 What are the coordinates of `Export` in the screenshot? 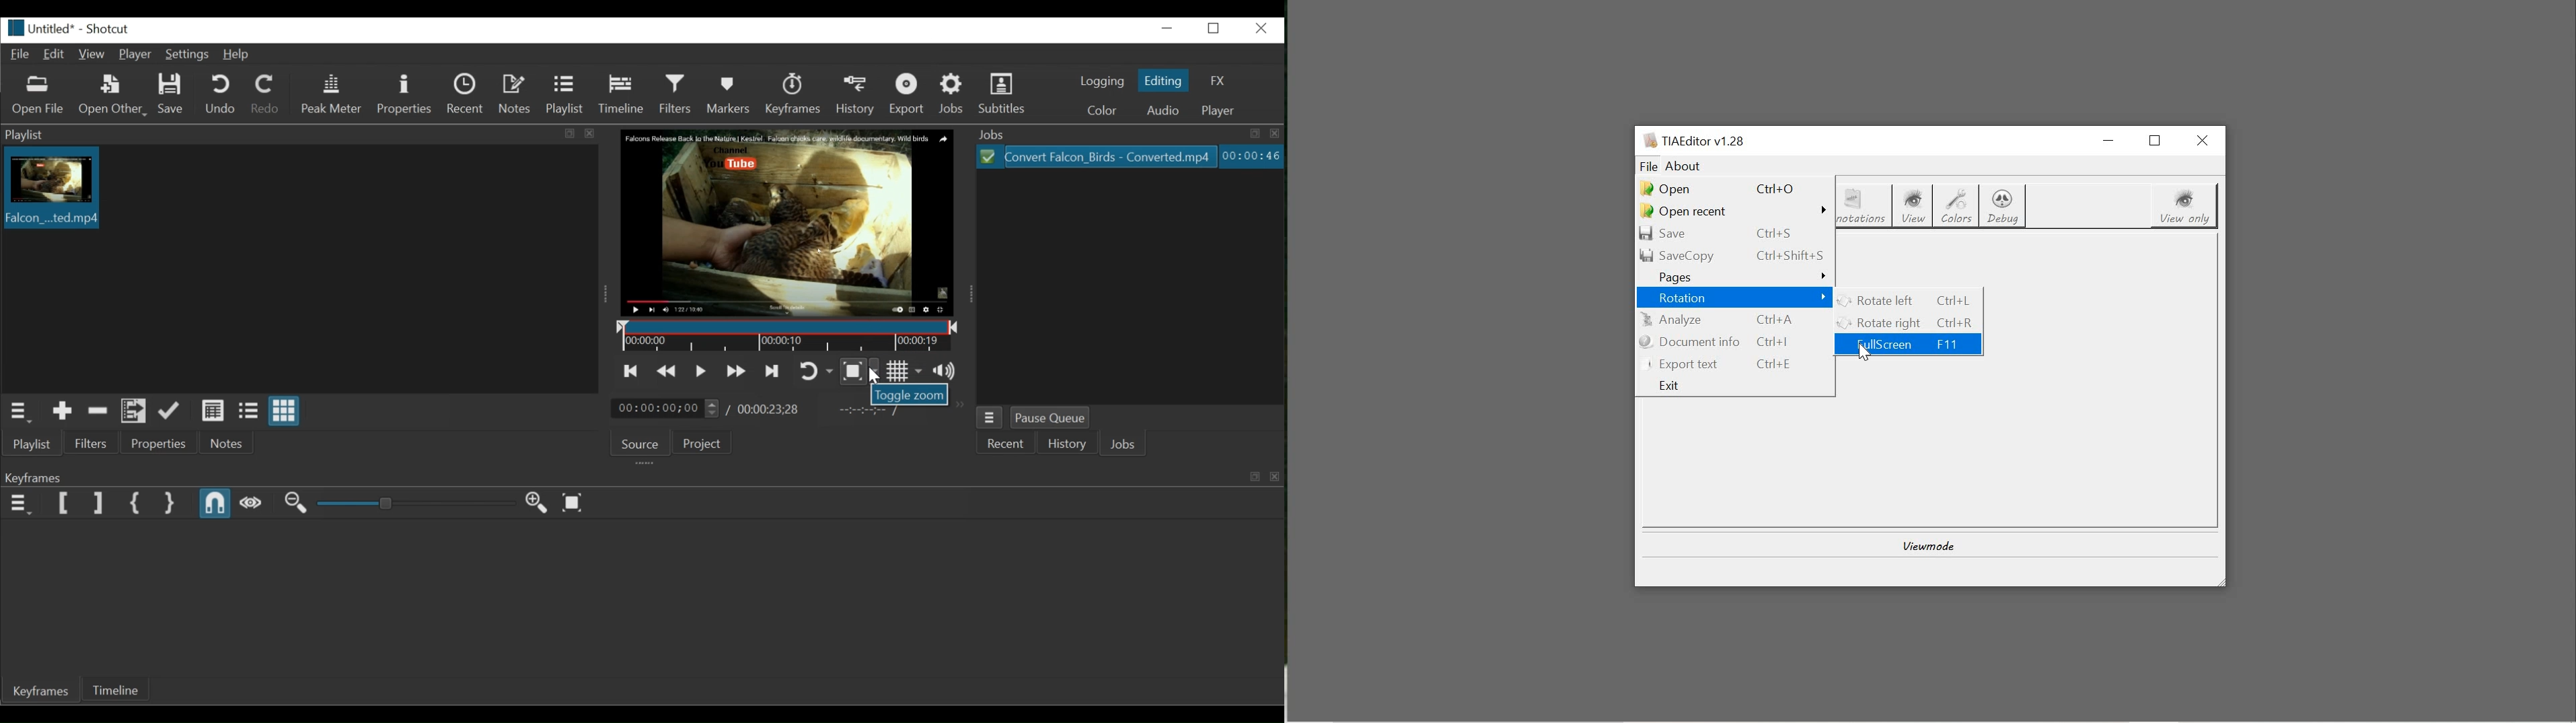 It's located at (907, 94).